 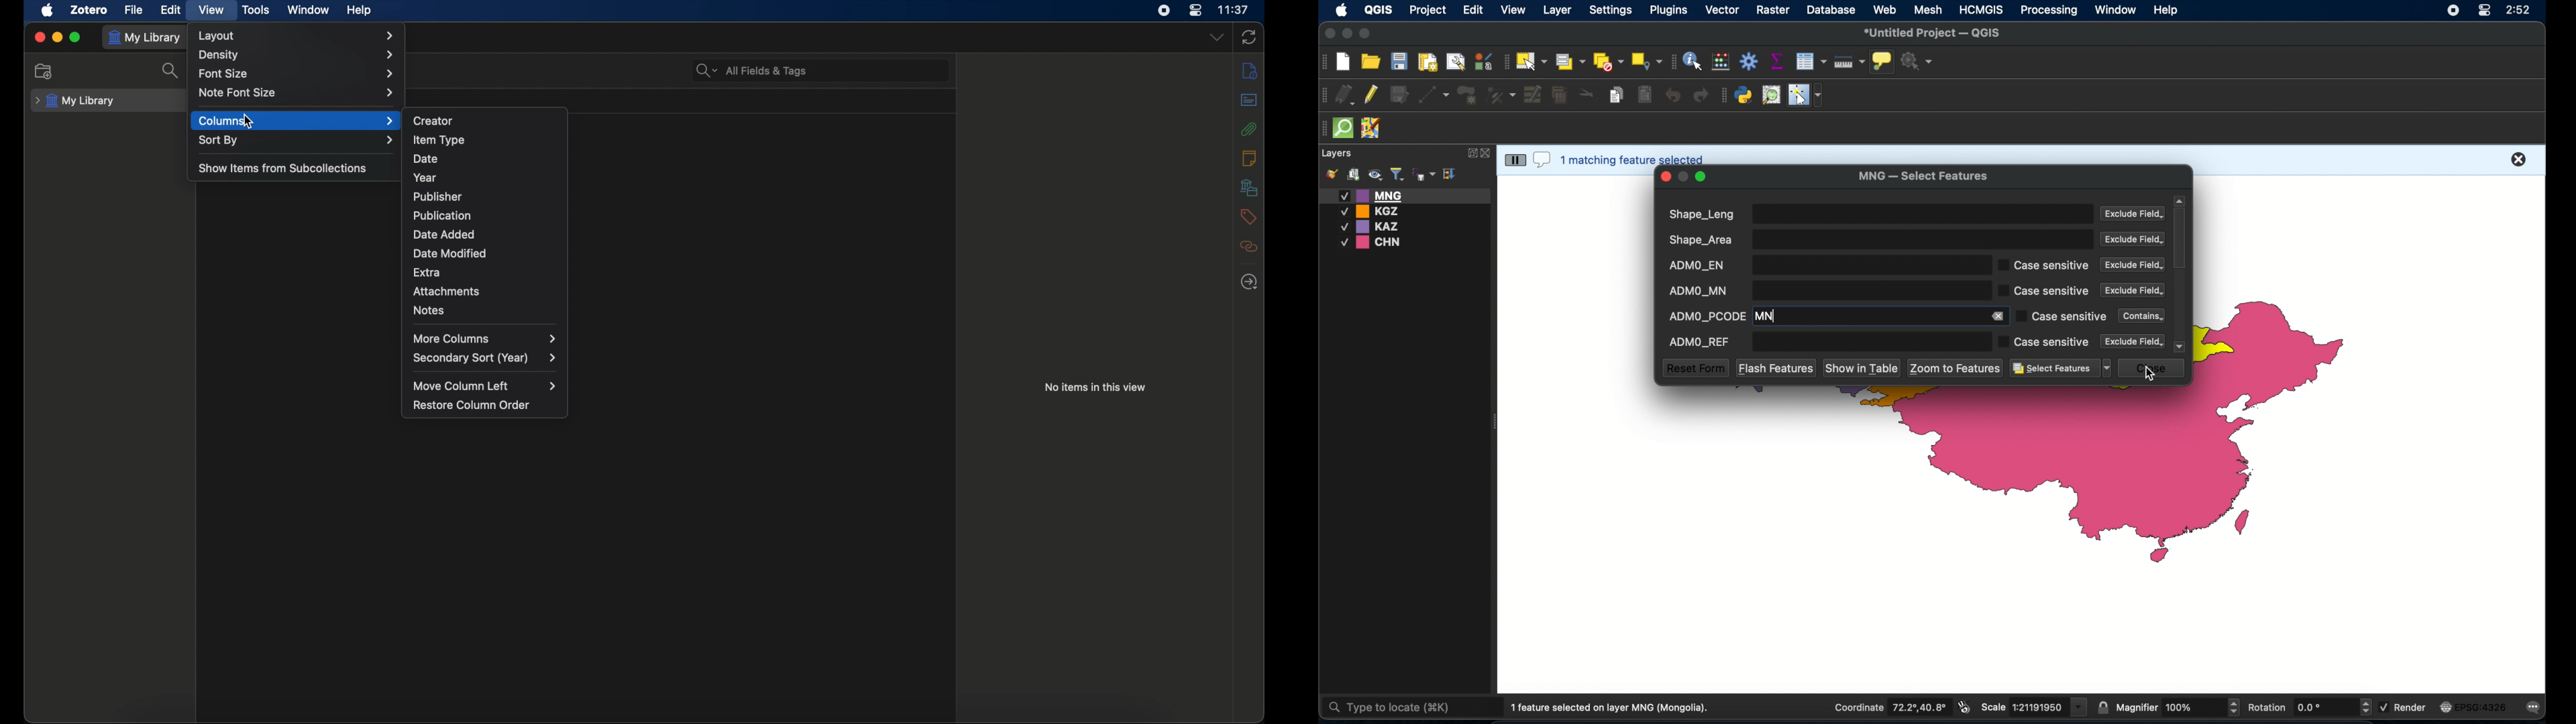 What do you see at coordinates (309, 9) in the screenshot?
I see `window` at bounding box center [309, 9].